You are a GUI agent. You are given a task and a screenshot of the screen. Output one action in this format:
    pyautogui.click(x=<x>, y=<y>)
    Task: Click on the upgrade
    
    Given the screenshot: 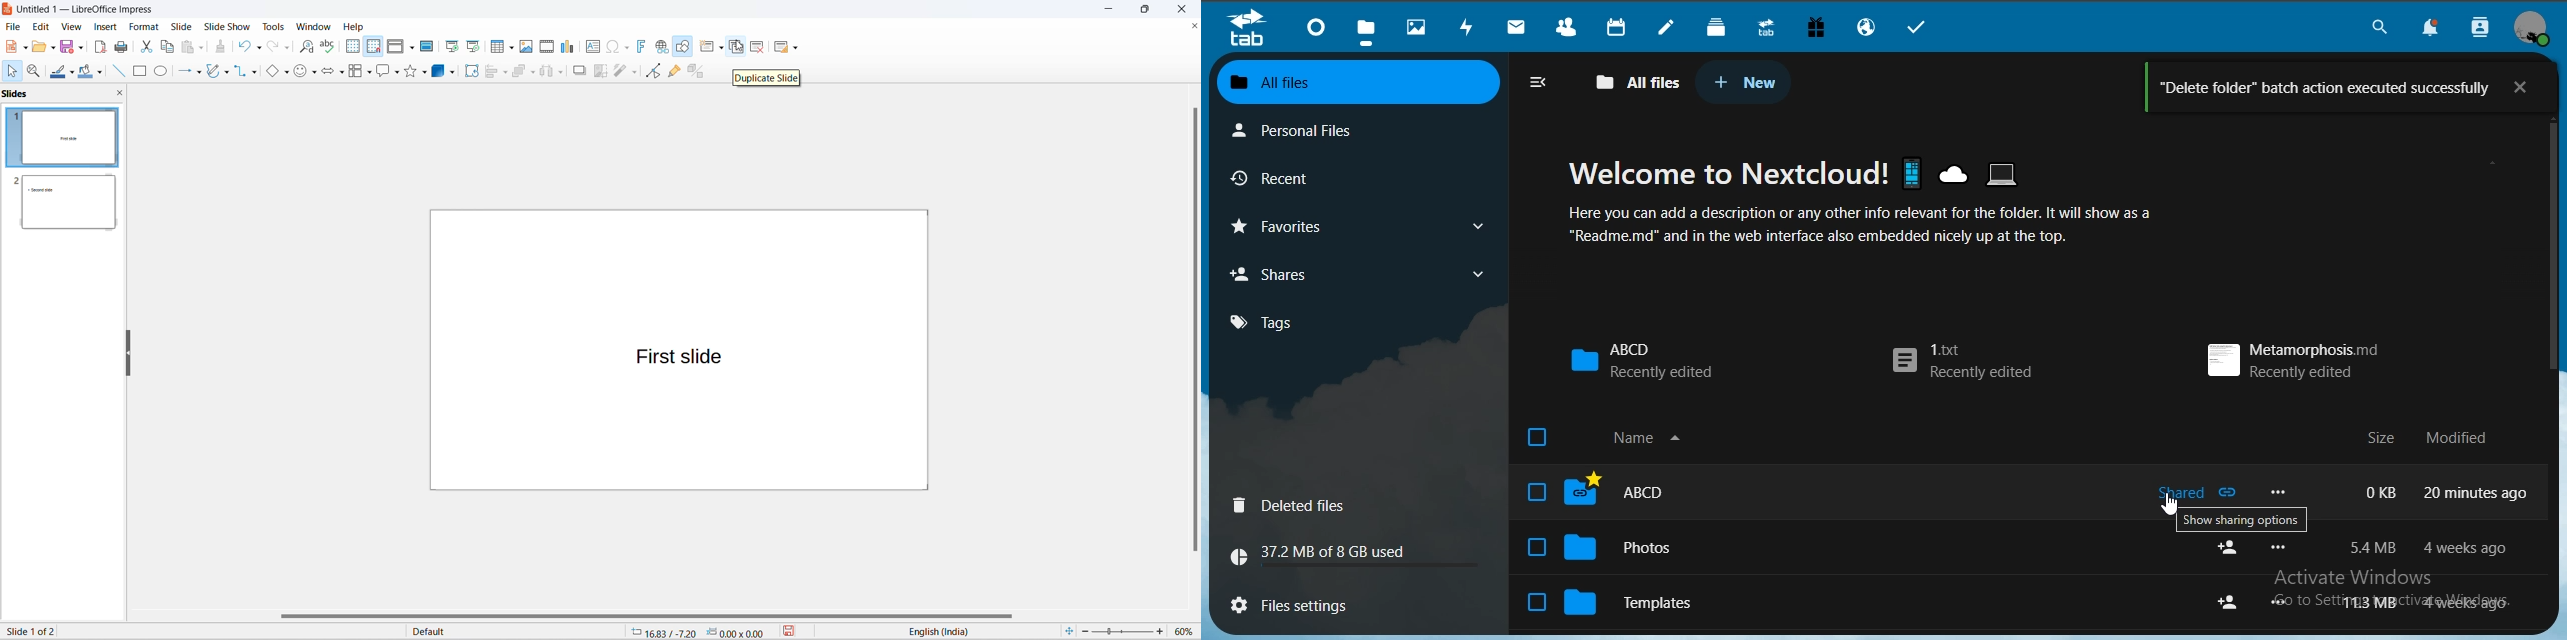 What is the action you would take?
    pyautogui.click(x=1767, y=26)
    